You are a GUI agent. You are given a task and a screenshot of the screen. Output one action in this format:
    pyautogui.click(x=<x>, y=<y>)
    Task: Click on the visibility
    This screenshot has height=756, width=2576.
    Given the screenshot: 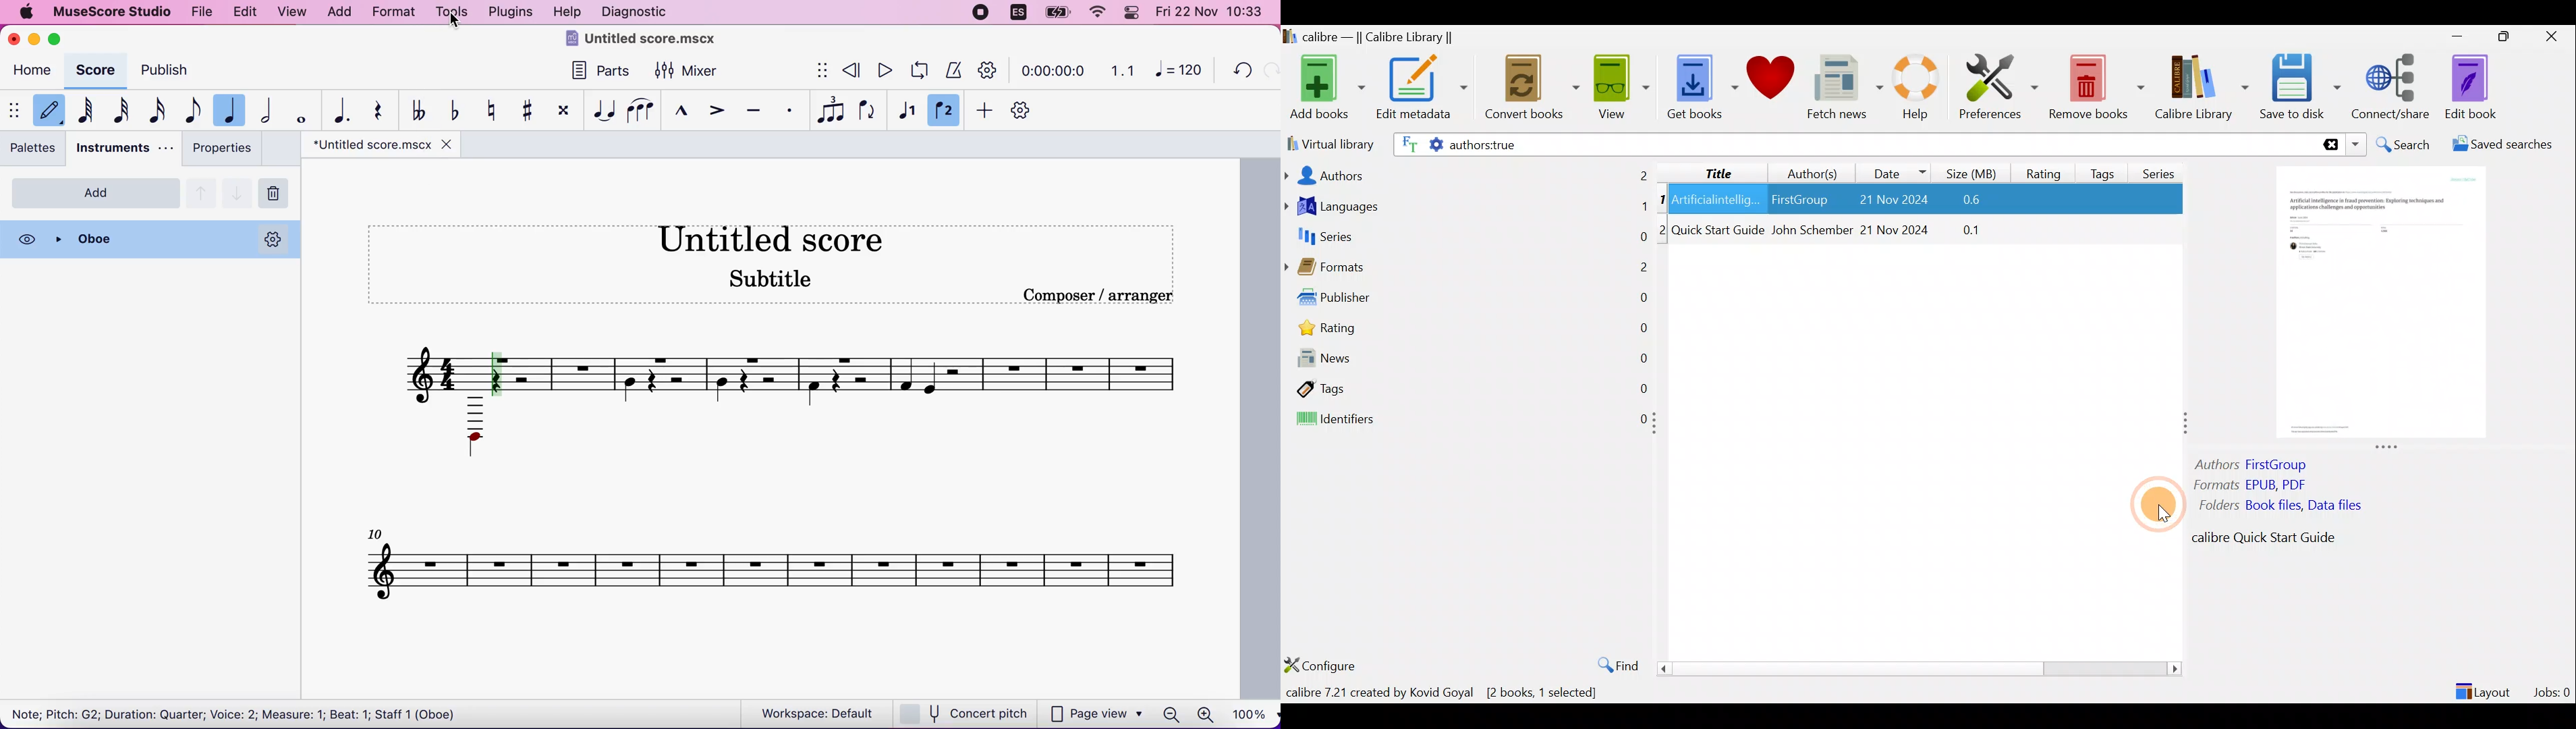 What is the action you would take?
    pyautogui.click(x=27, y=240)
    